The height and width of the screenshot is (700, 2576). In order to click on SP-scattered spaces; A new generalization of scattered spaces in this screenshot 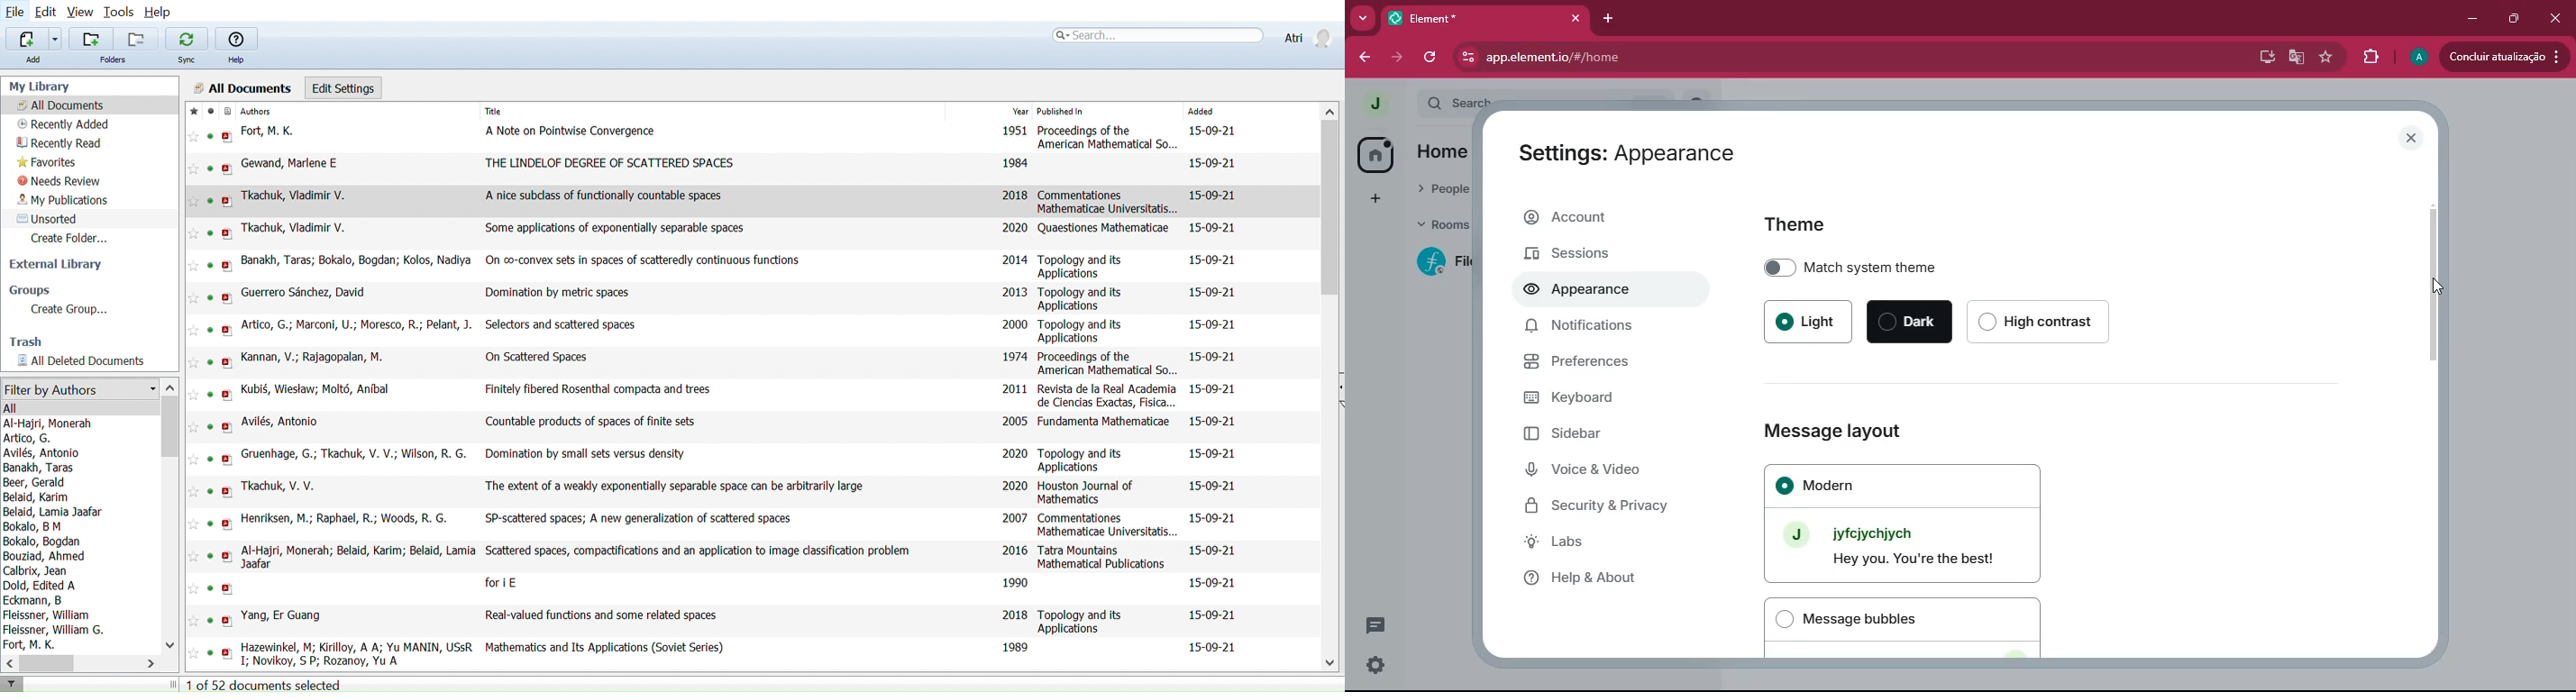, I will do `click(643, 518)`.